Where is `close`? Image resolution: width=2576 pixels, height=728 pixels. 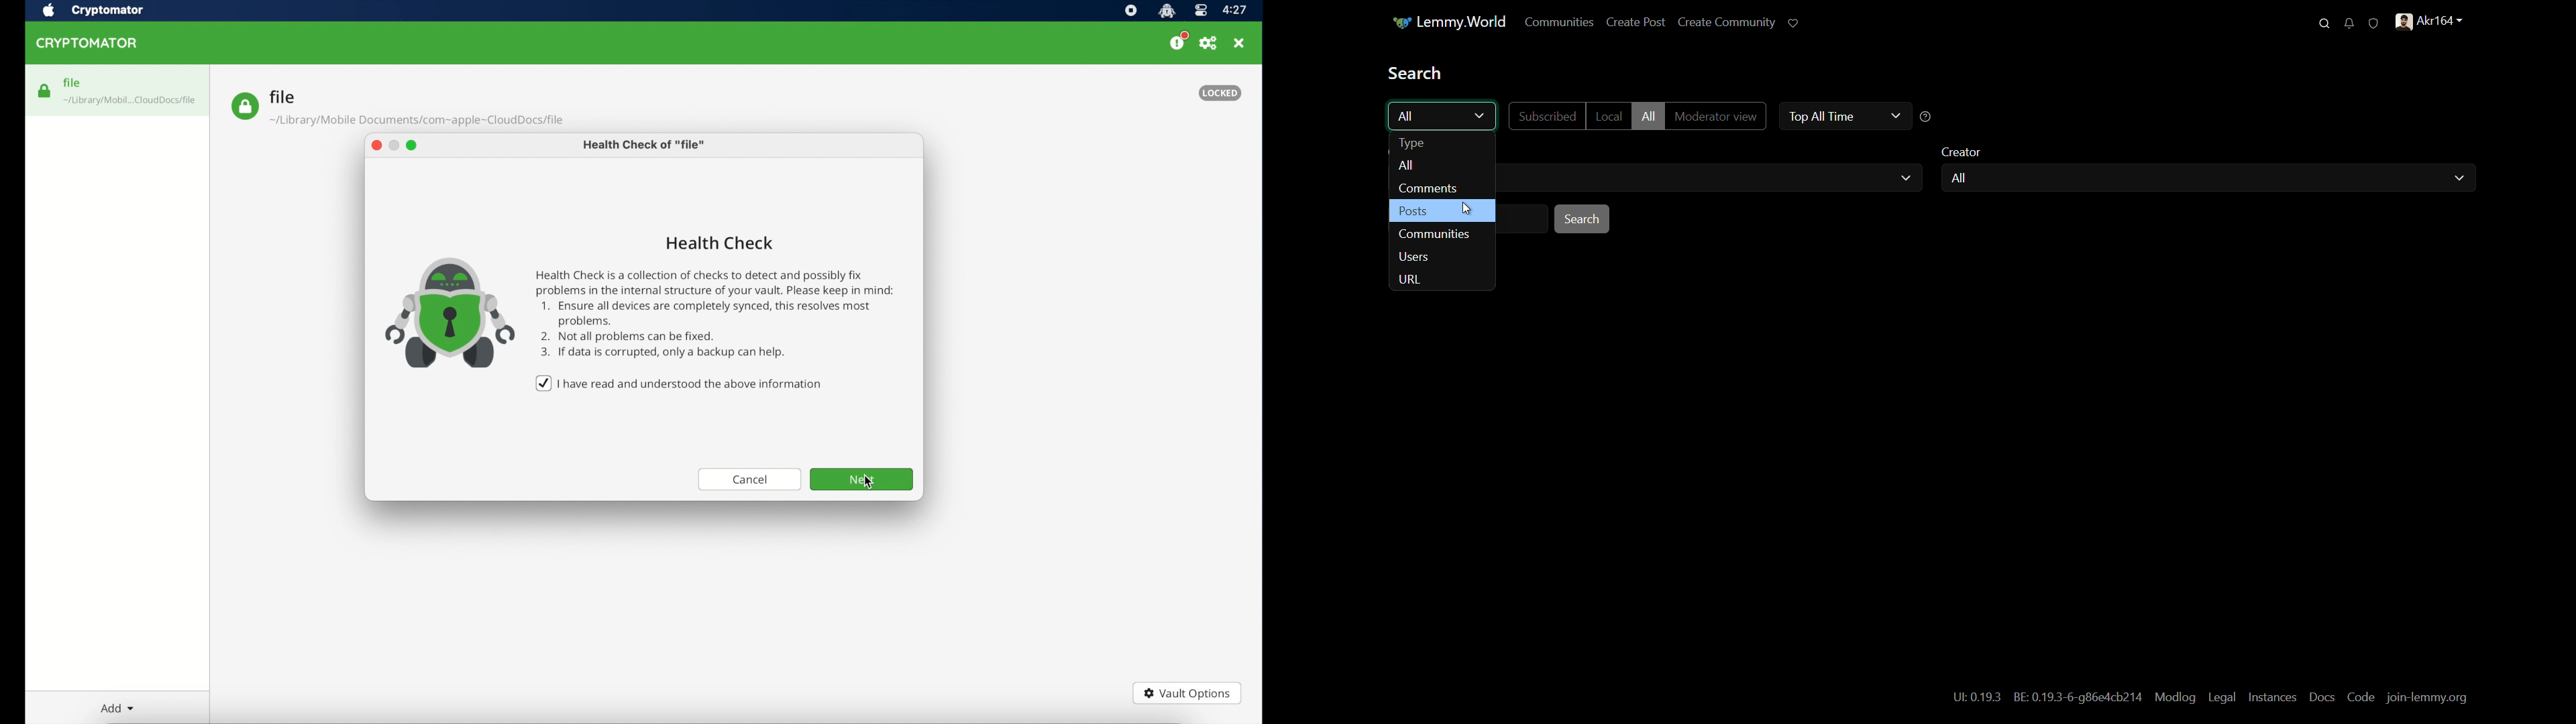 close is located at coordinates (1240, 44).